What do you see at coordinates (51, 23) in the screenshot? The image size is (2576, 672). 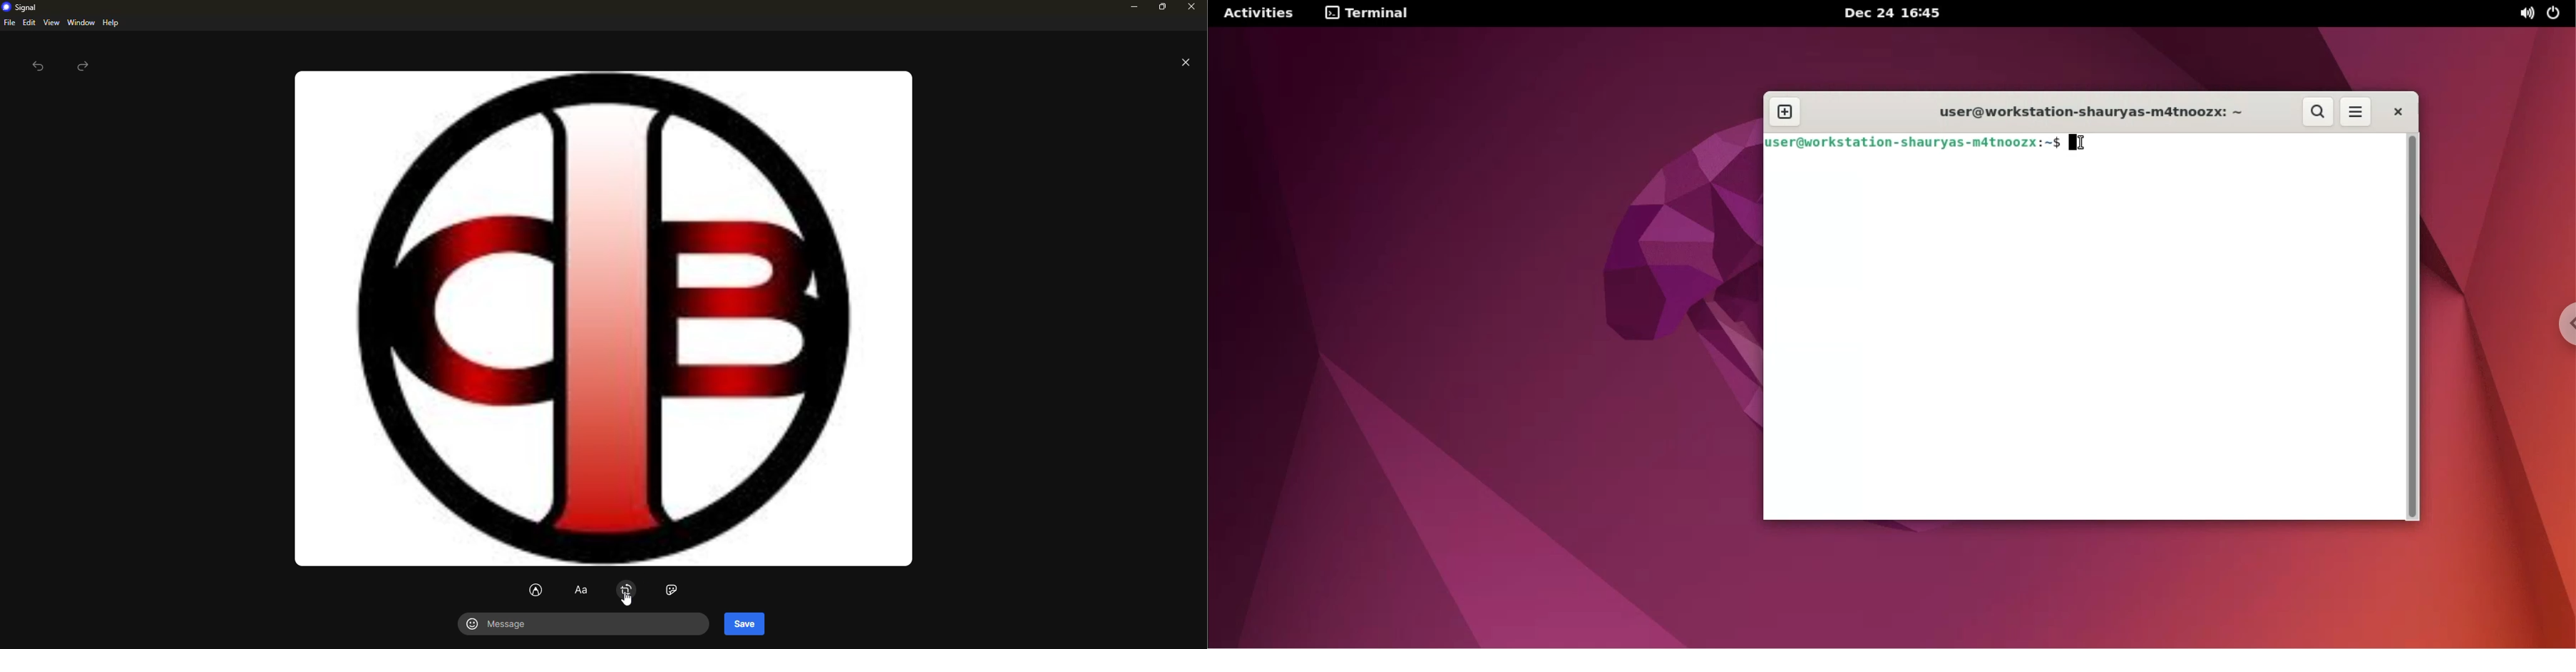 I see `view` at bounding box center [51, 23].